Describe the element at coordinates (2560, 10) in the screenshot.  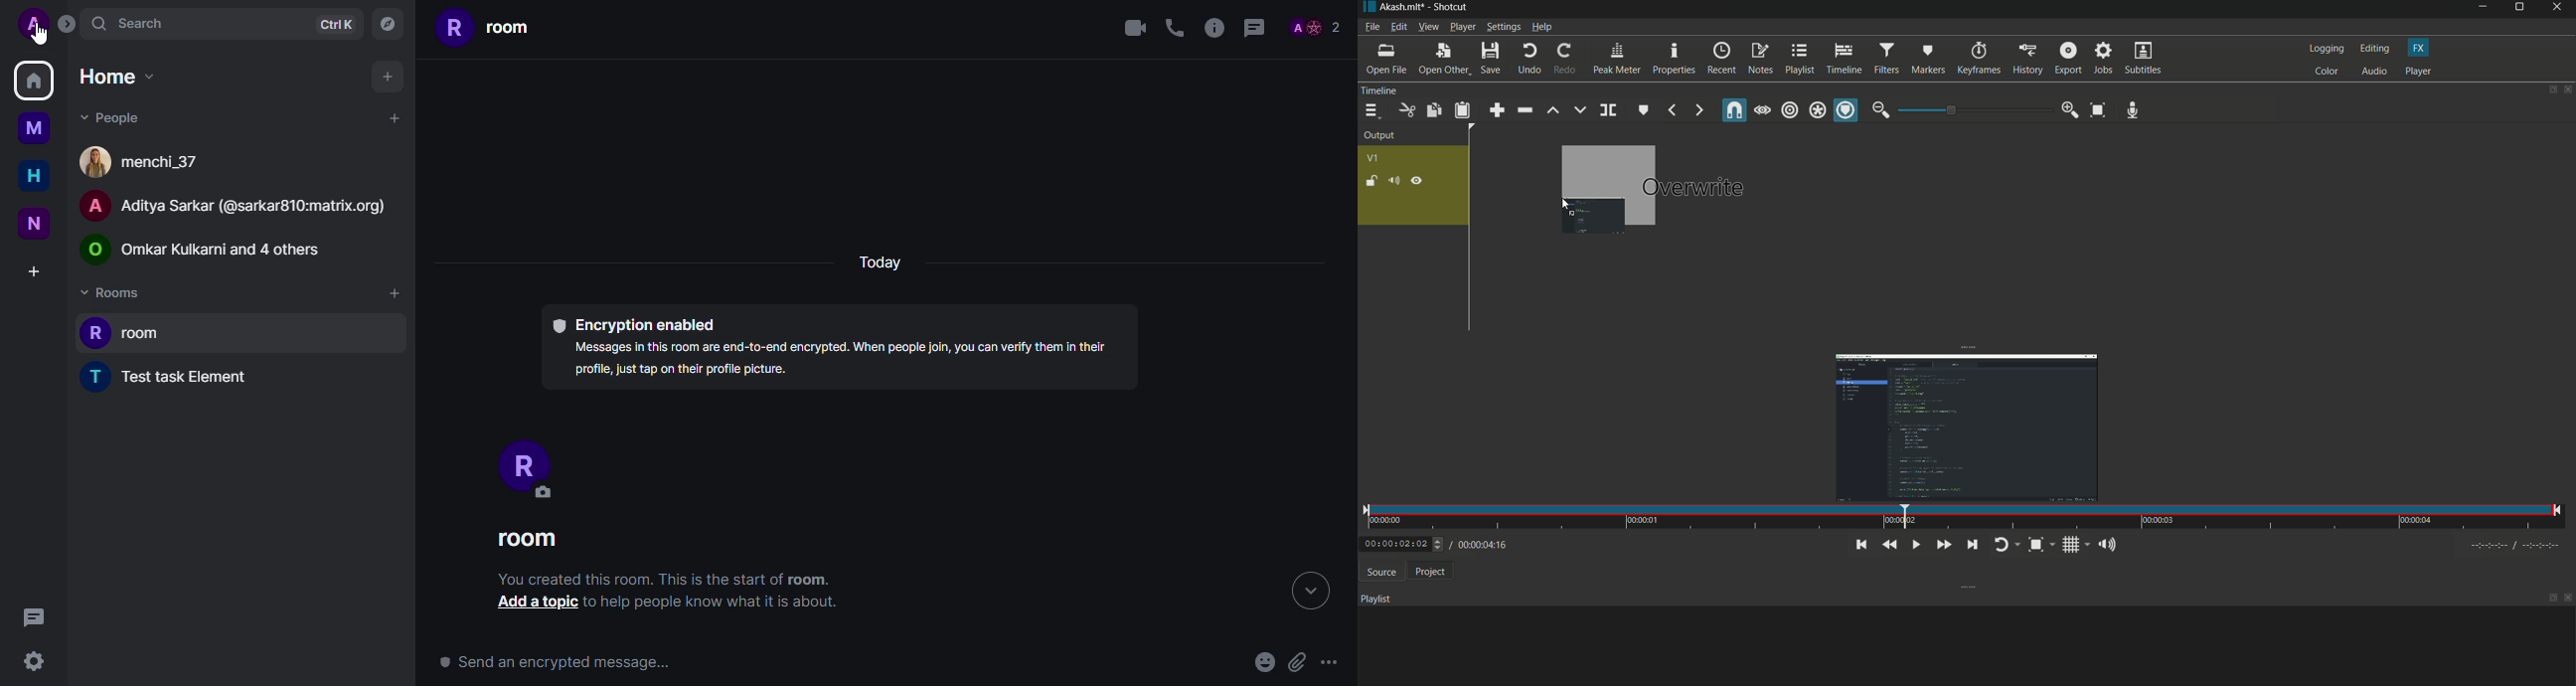
I see `close app` at that location.